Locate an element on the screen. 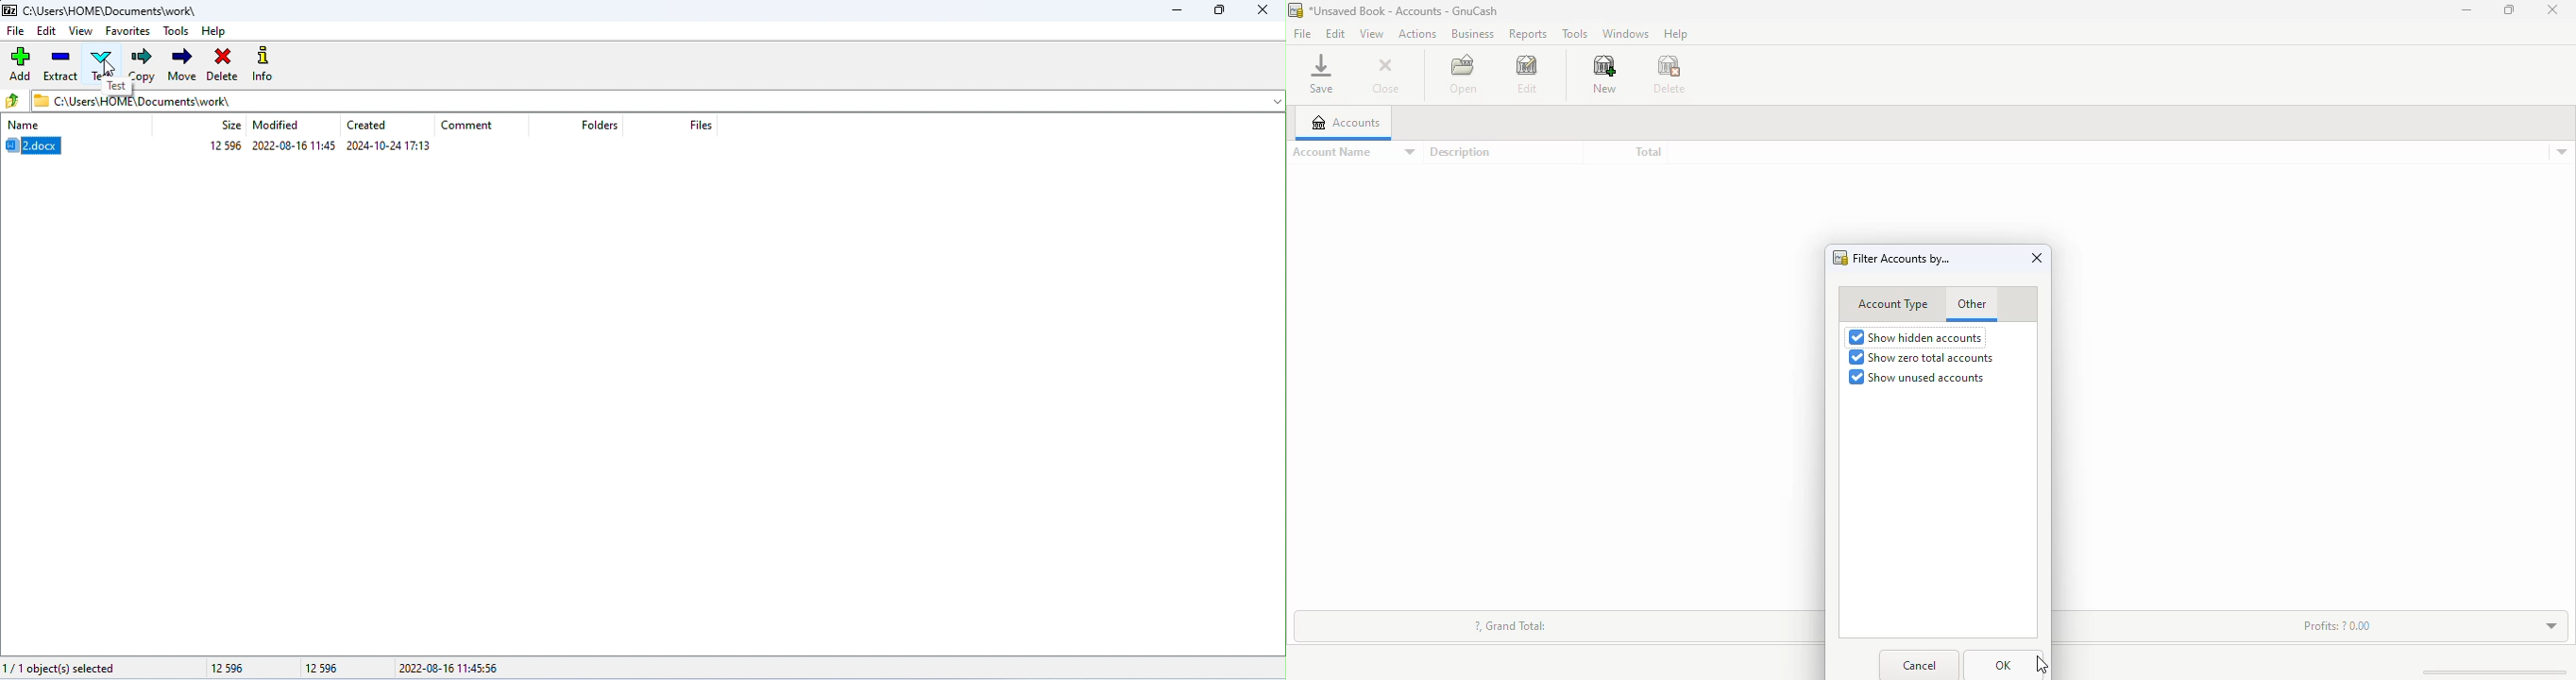 This screenshot has height=700, width=2576. logo is located at coordinates (1295, 10).